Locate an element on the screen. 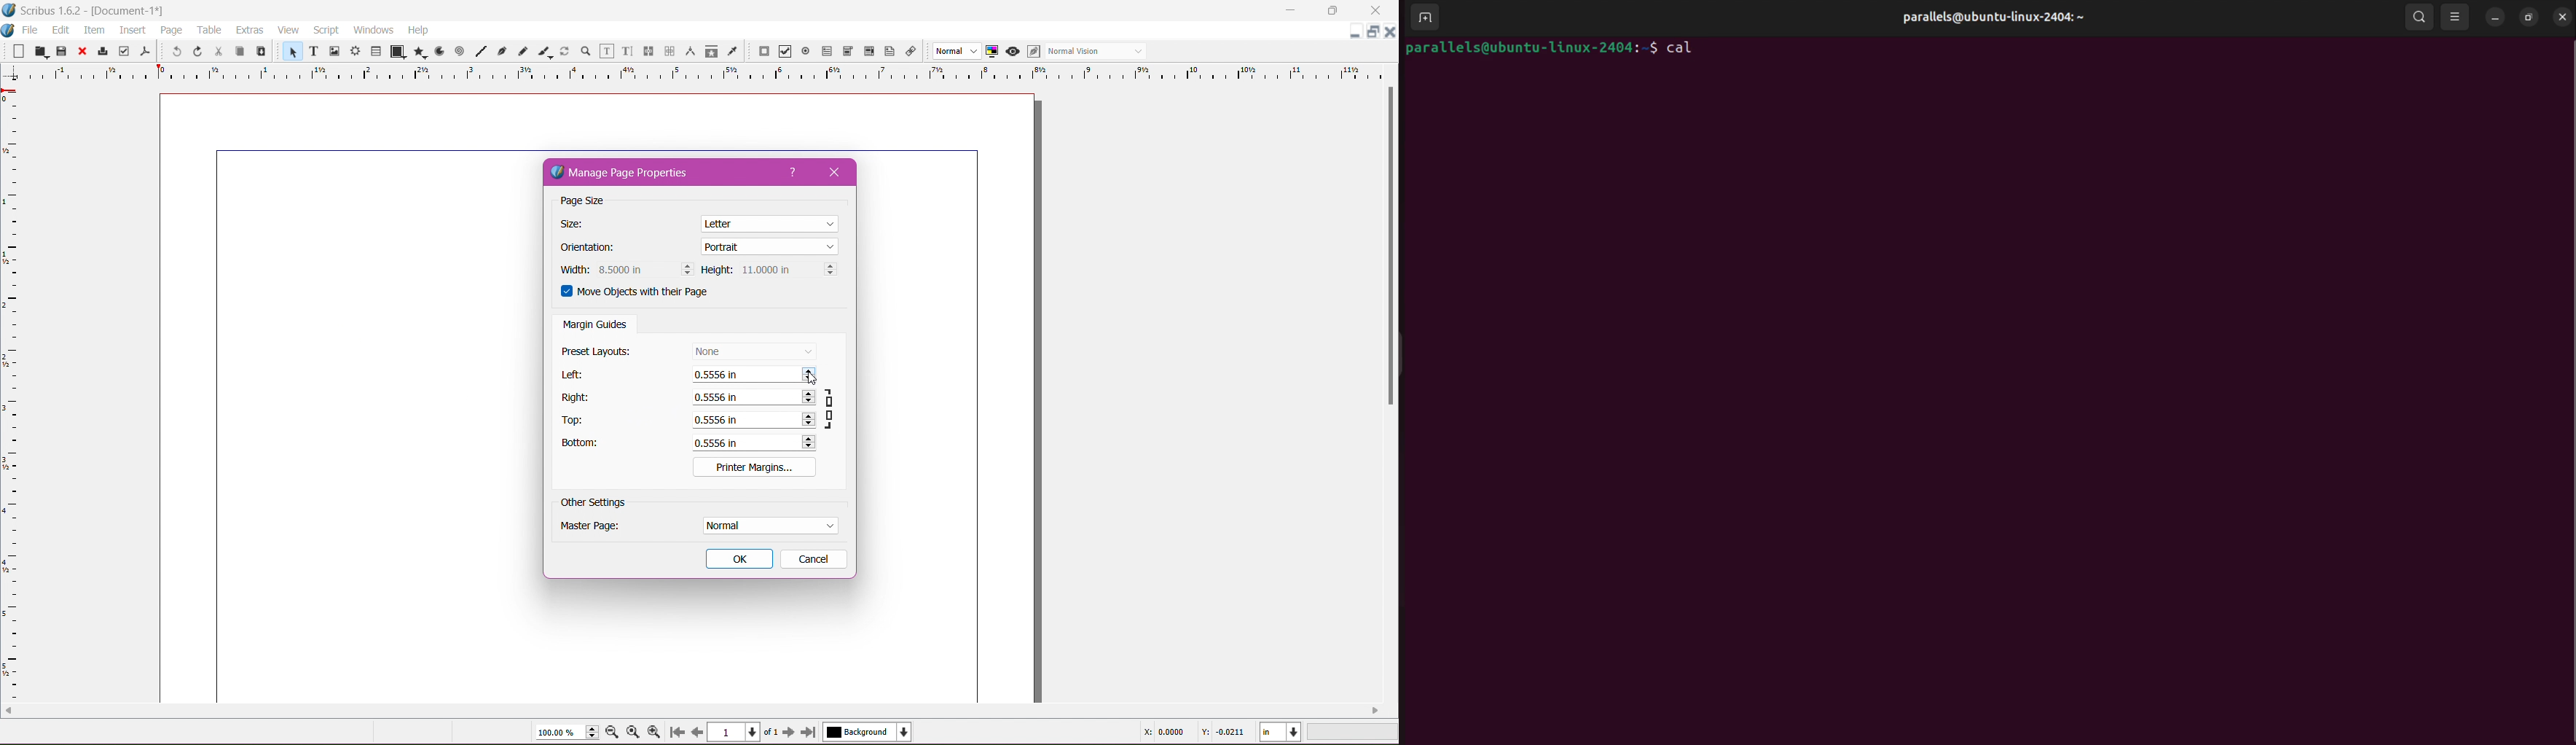 Image resolution: width=2576 pixels, height=756 pixels. Render Frame is located at coordinates (356, 51).